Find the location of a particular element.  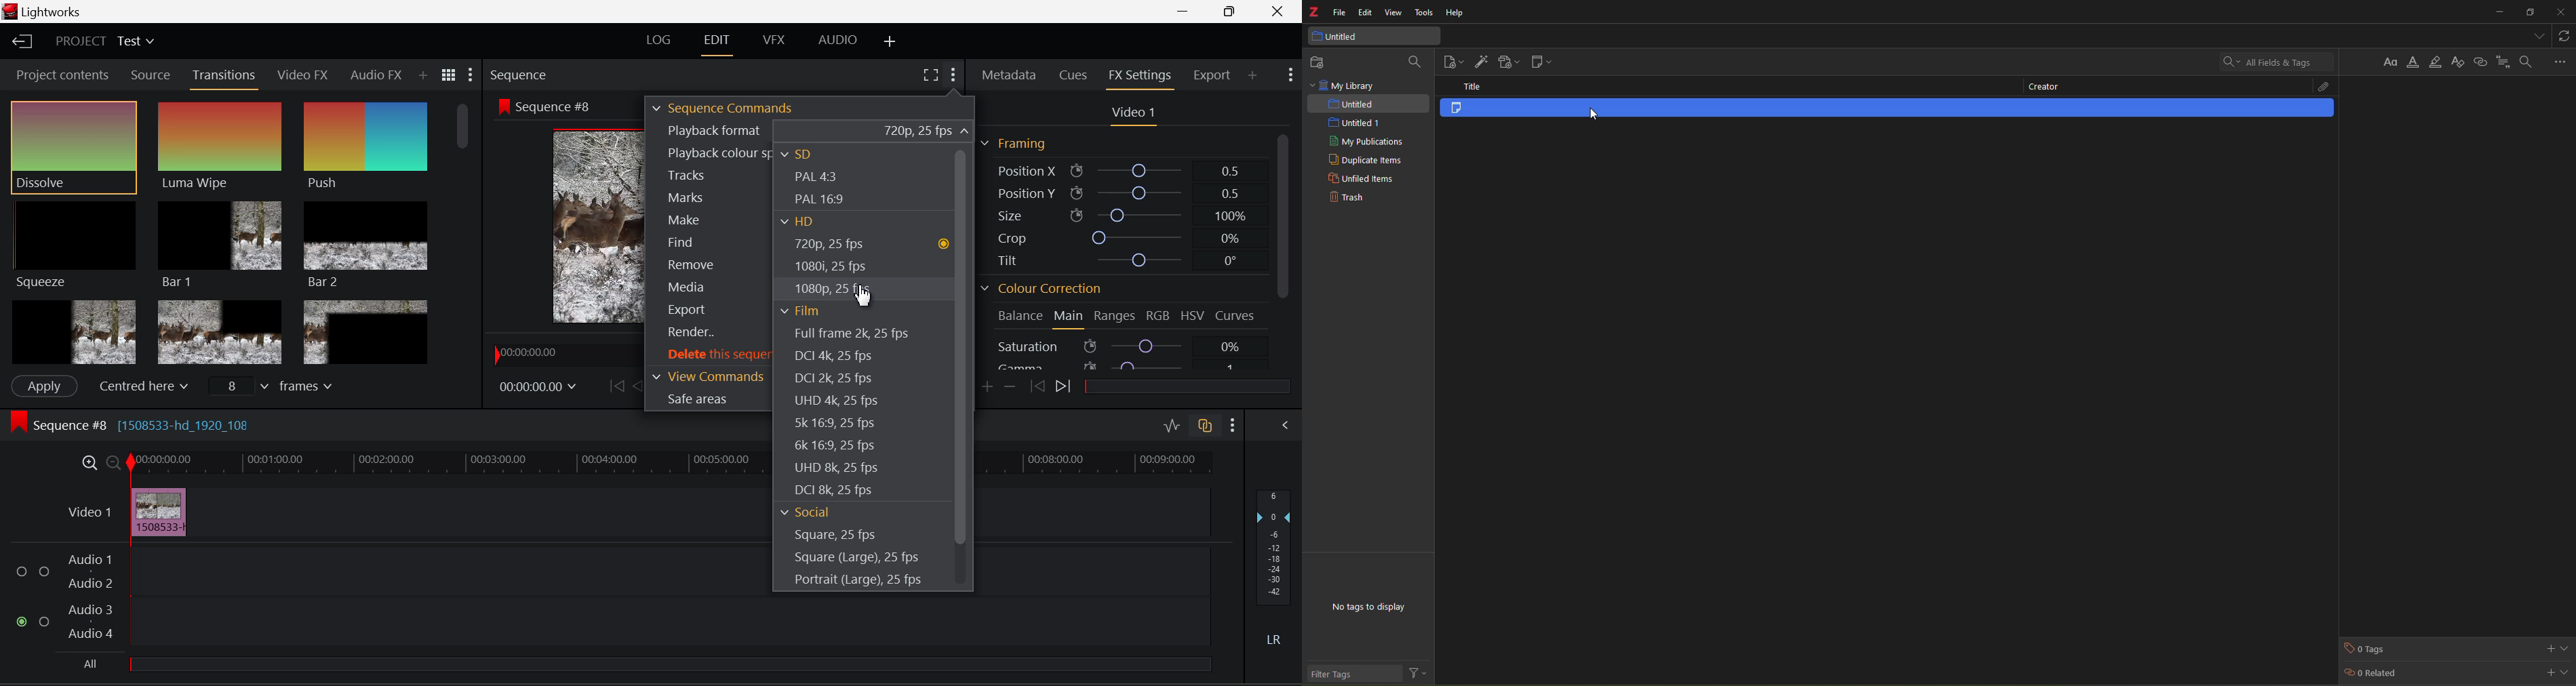

Video Settings is located at coordinates (1134, 114).